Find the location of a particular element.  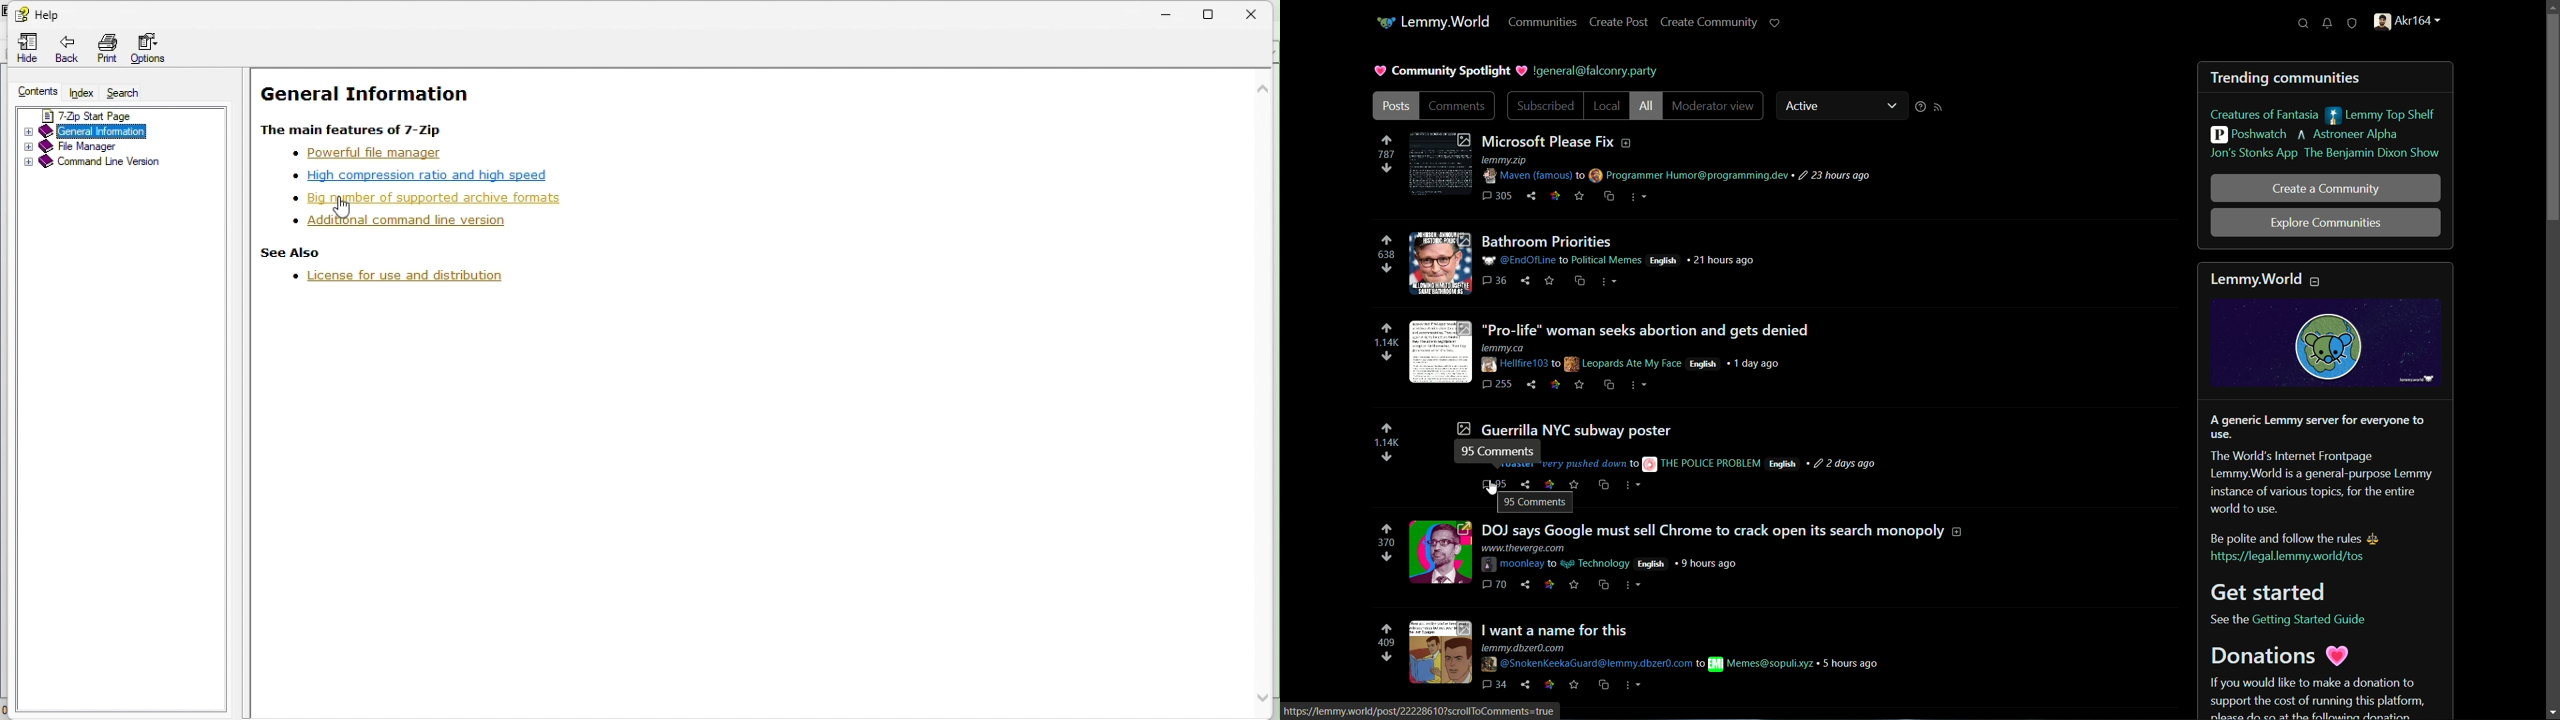

scroll down is located at coordinates (2552, 712).